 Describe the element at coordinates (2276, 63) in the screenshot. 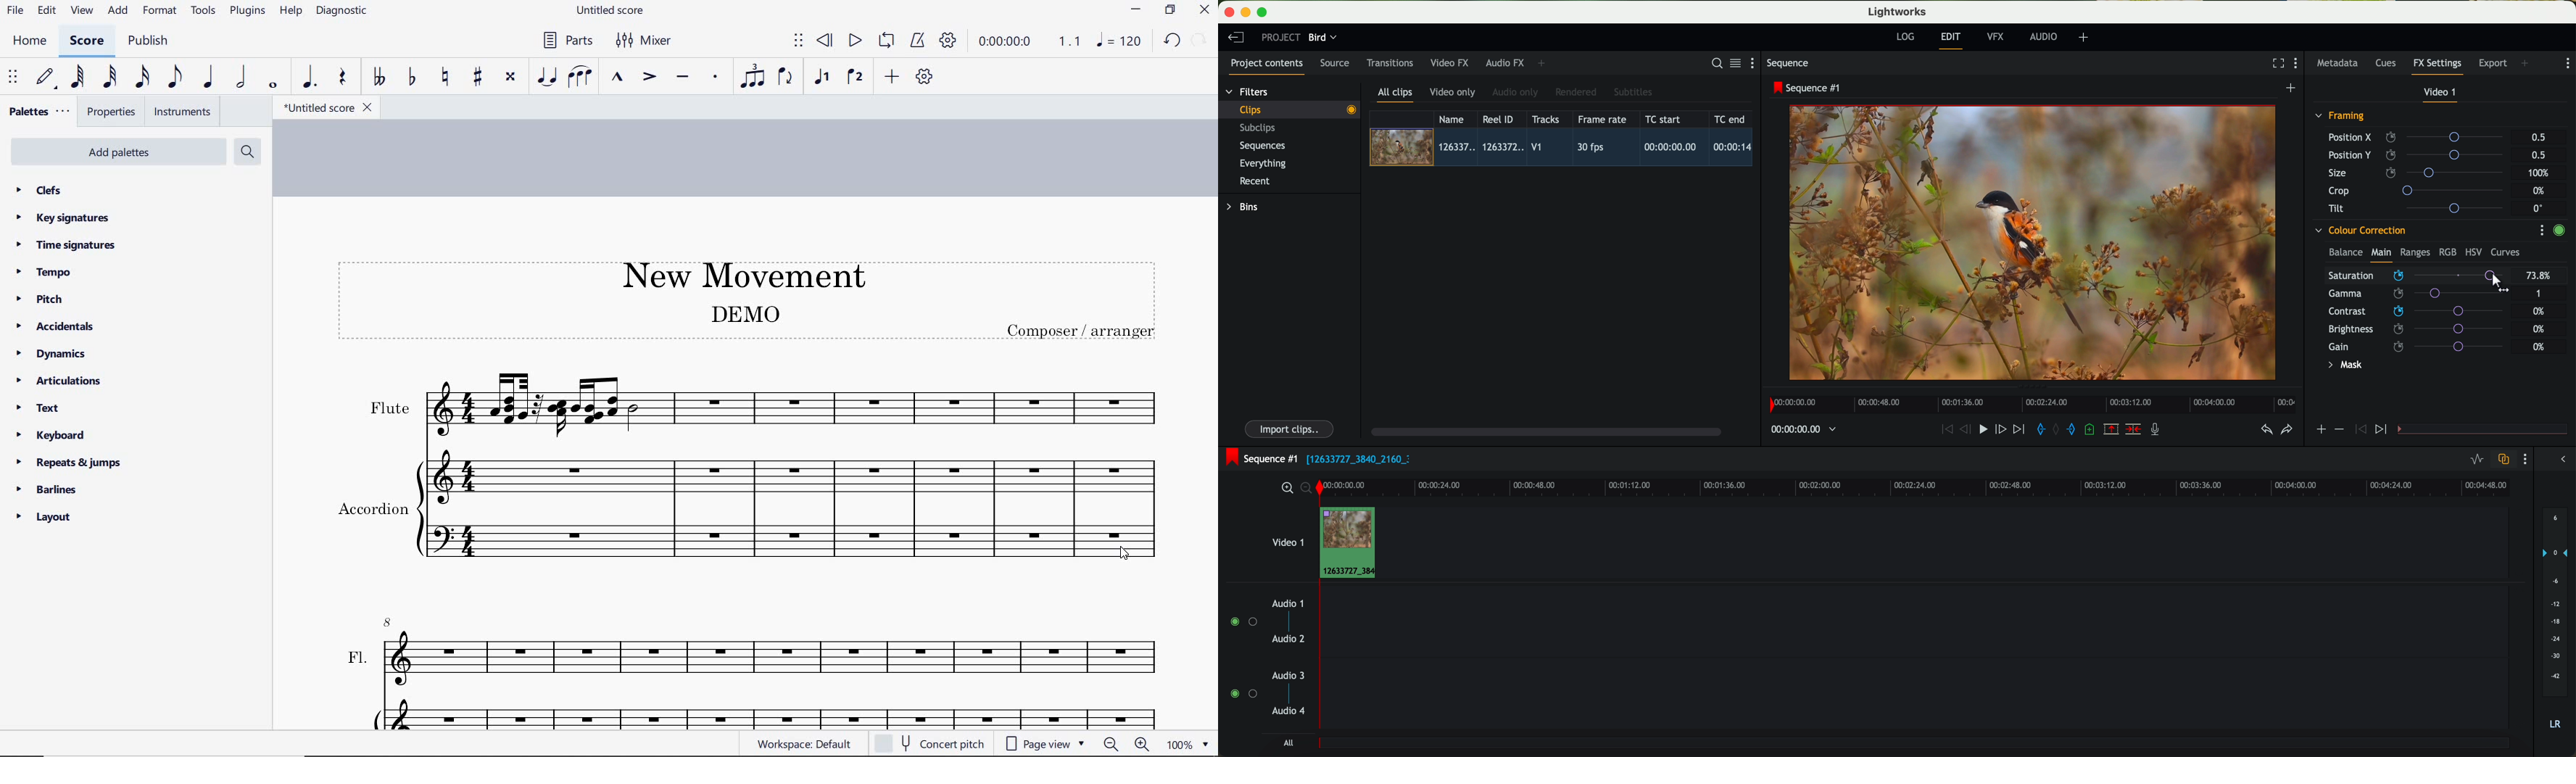

I see `fullscreen` at that location.